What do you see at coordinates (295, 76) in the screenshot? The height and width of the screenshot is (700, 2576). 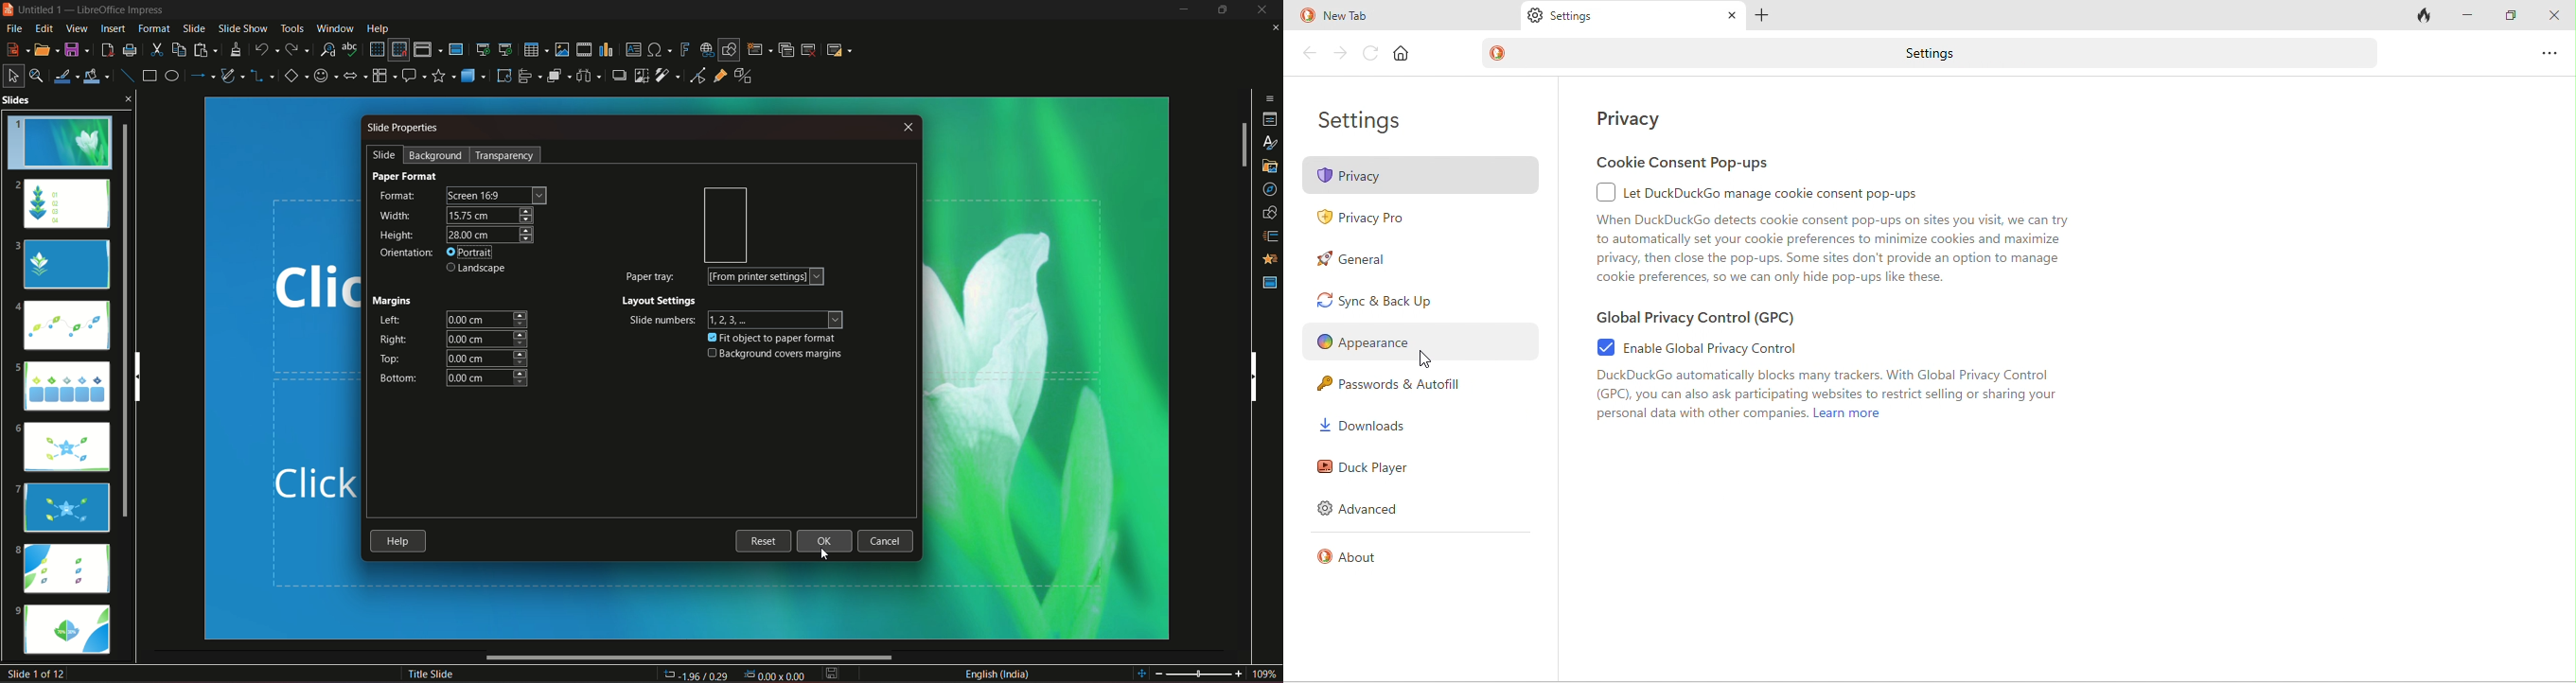 I see `basic shapes` at bounding box center [295, 76].